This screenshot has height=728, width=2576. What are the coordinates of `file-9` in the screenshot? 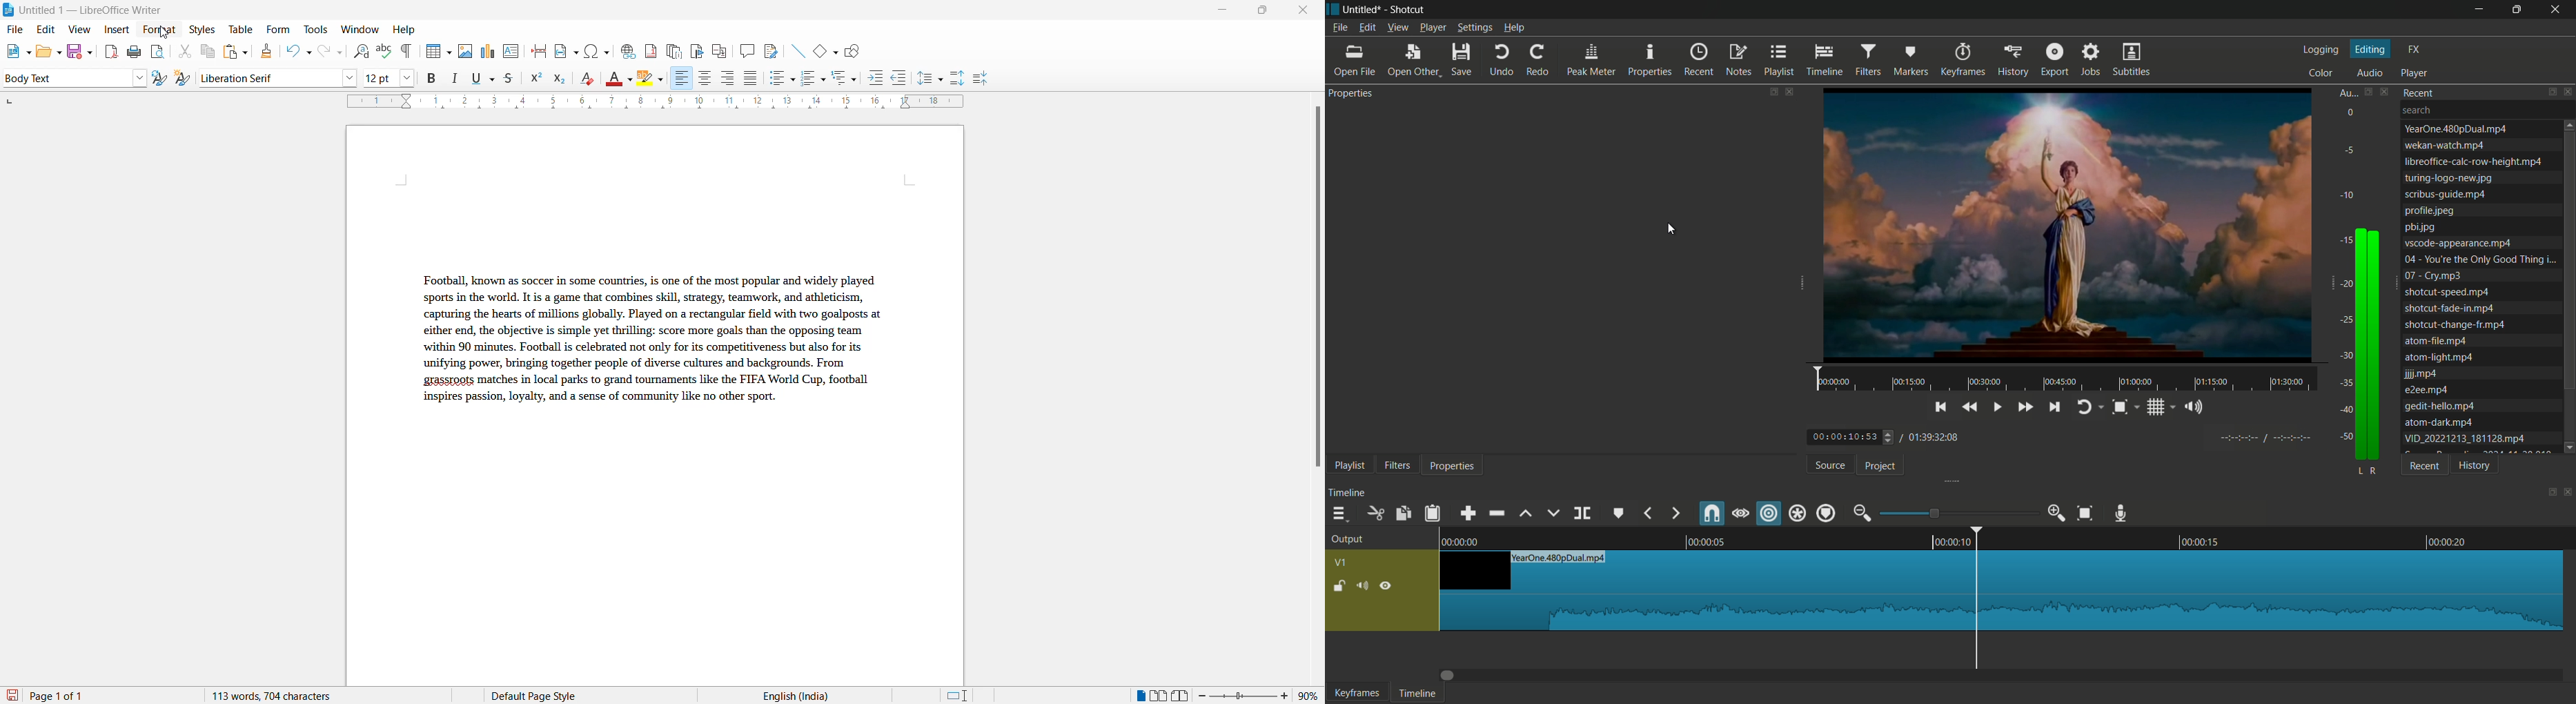 It's located at (2480, 258).